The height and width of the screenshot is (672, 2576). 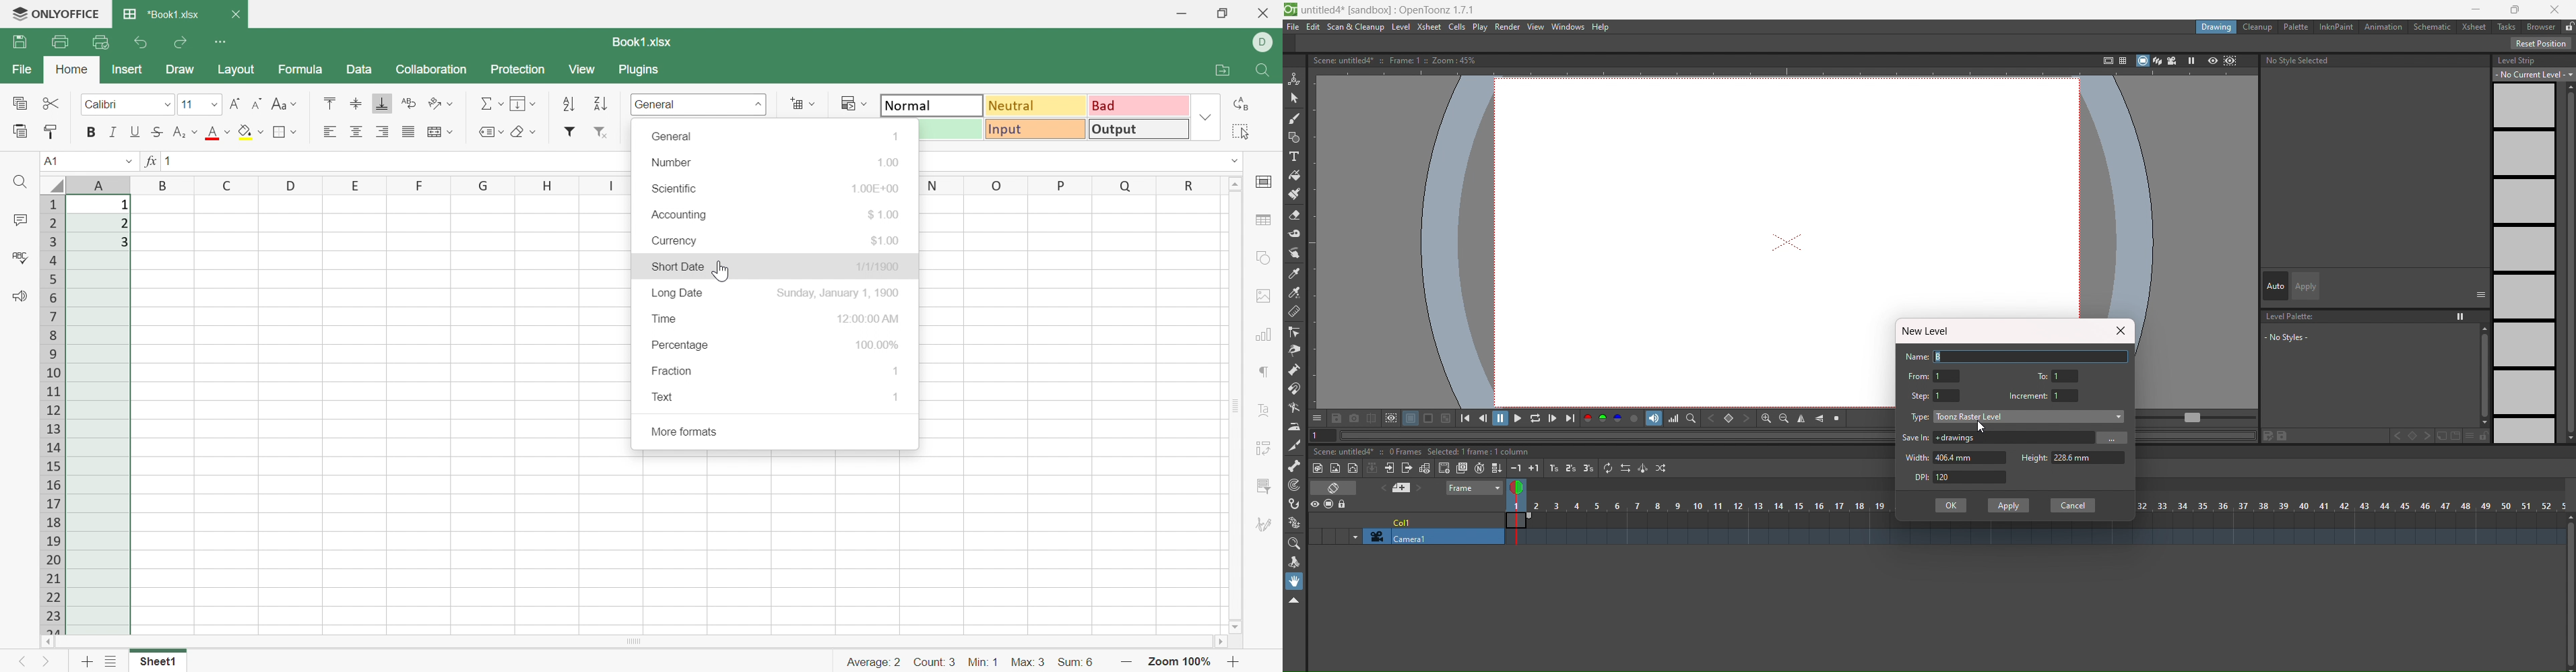 What do you see at coordinates (1314, 28) in the screenshot?
I see `edit` at bounding box center [1314, 28].